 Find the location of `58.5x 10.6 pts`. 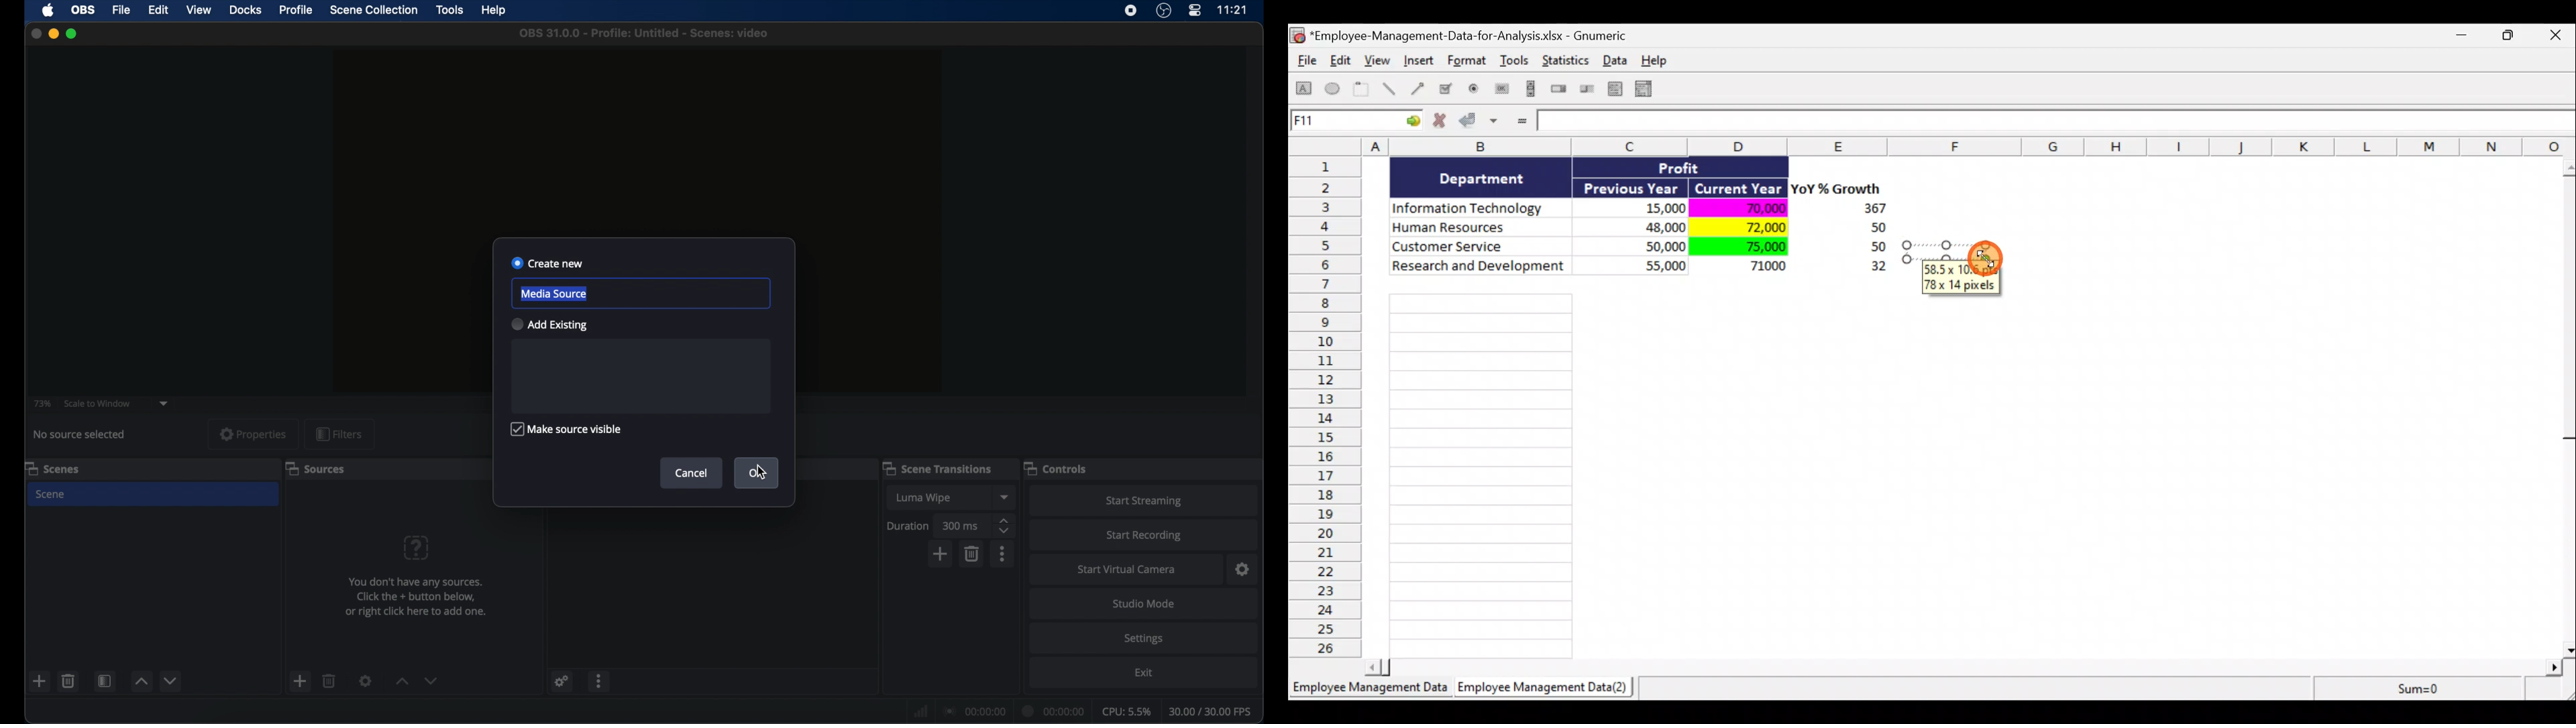

58.5x 10.6 pts is located at coordinates (1963, 269).